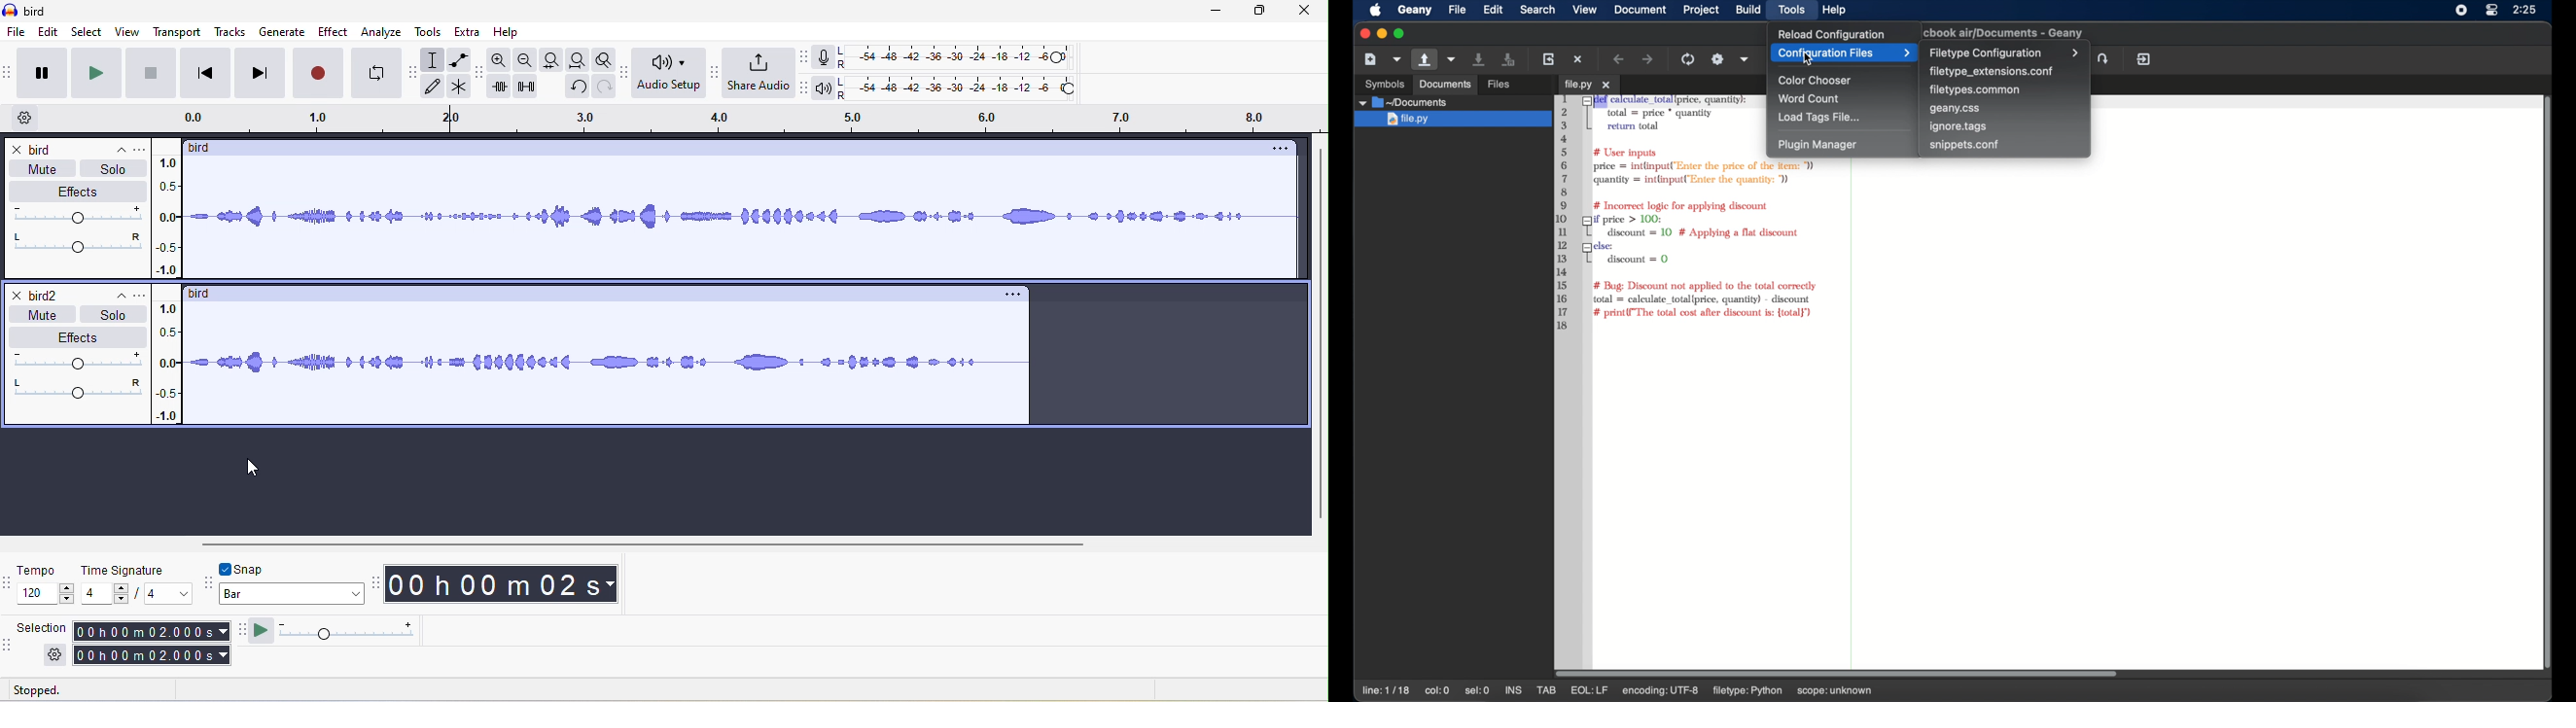 The height and width of the screenshot is (728, 2576). Describe the element at coordinates (524, 58) in the screenshot. I see `zoom out` at that location.